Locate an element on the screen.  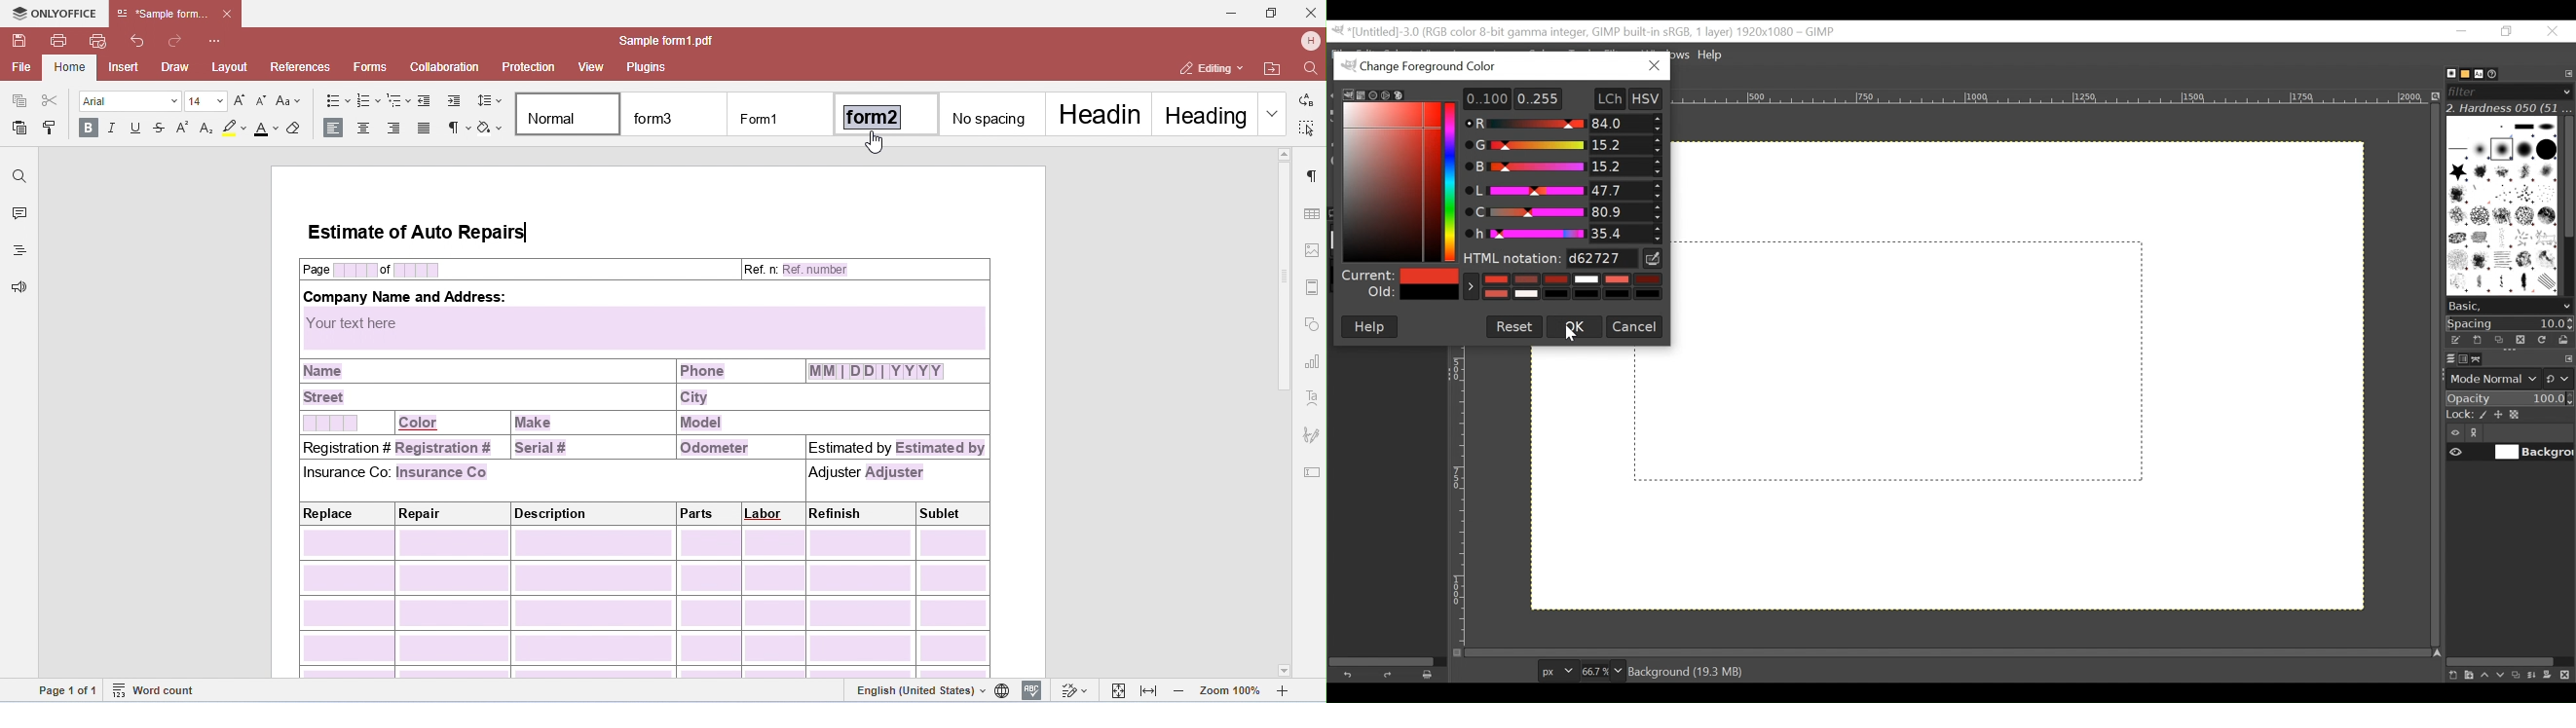
configure this tab is located at coordinates (2569, 360).